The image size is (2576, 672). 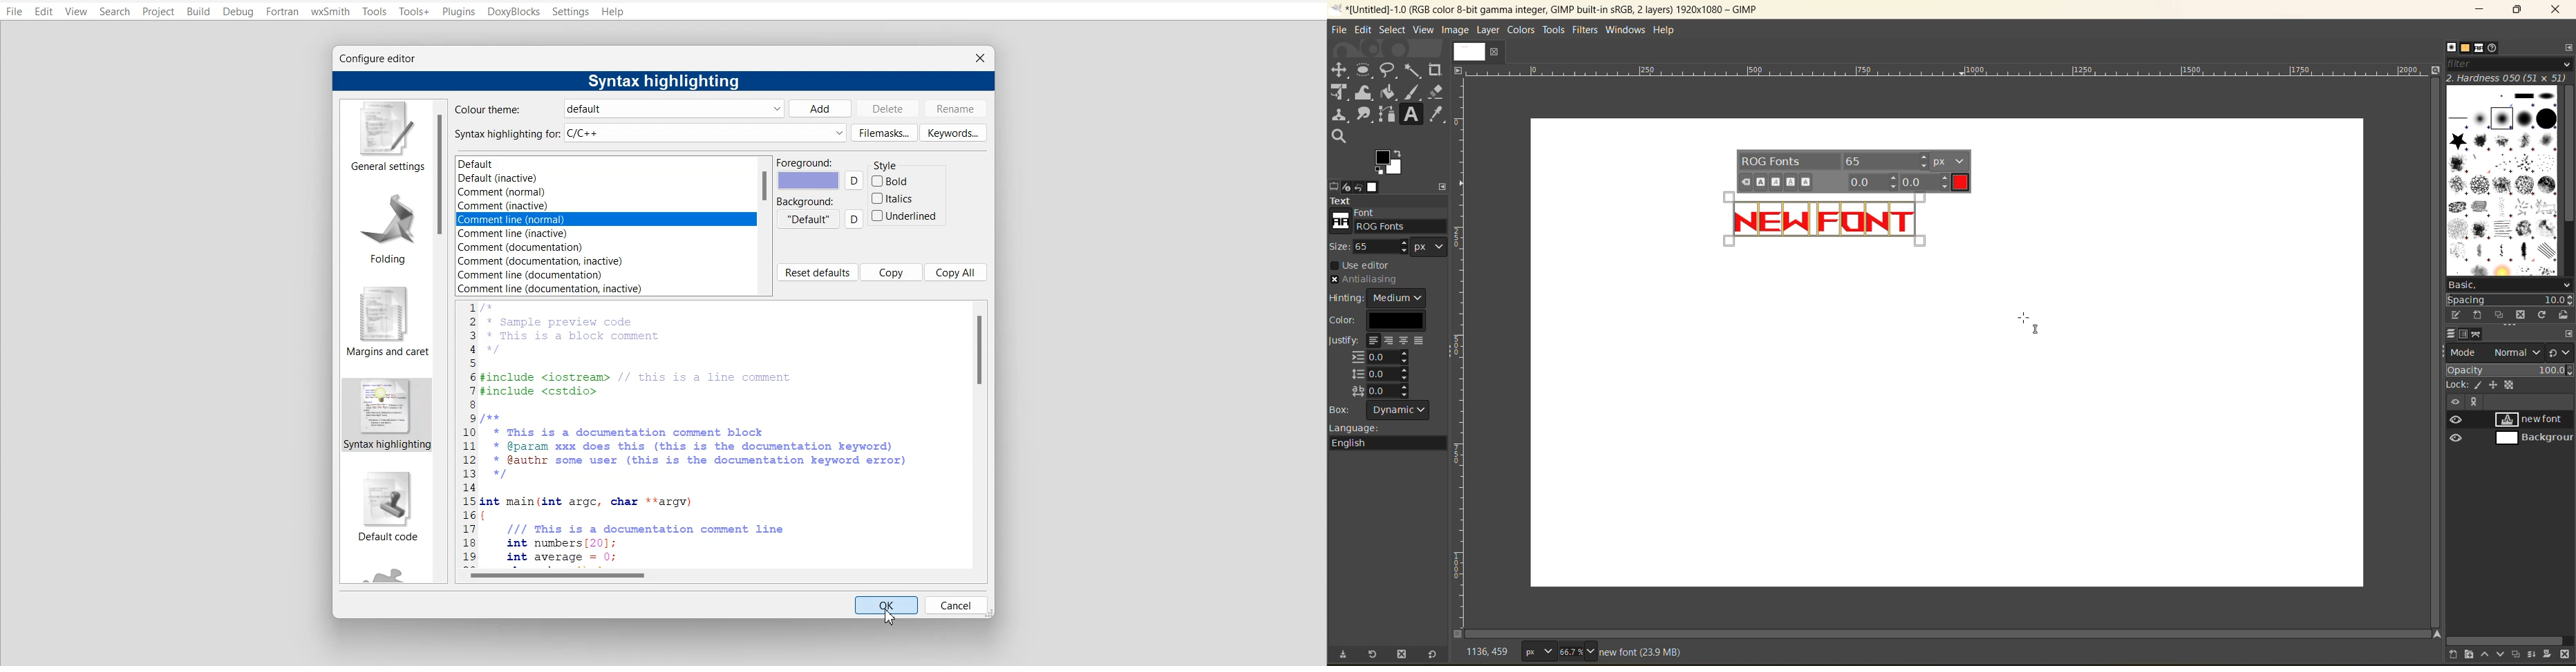 What do you see at coordinates (442, 342) in the screenshot?
I see `Vertical scroll bar` at bounding box center [442, 342].